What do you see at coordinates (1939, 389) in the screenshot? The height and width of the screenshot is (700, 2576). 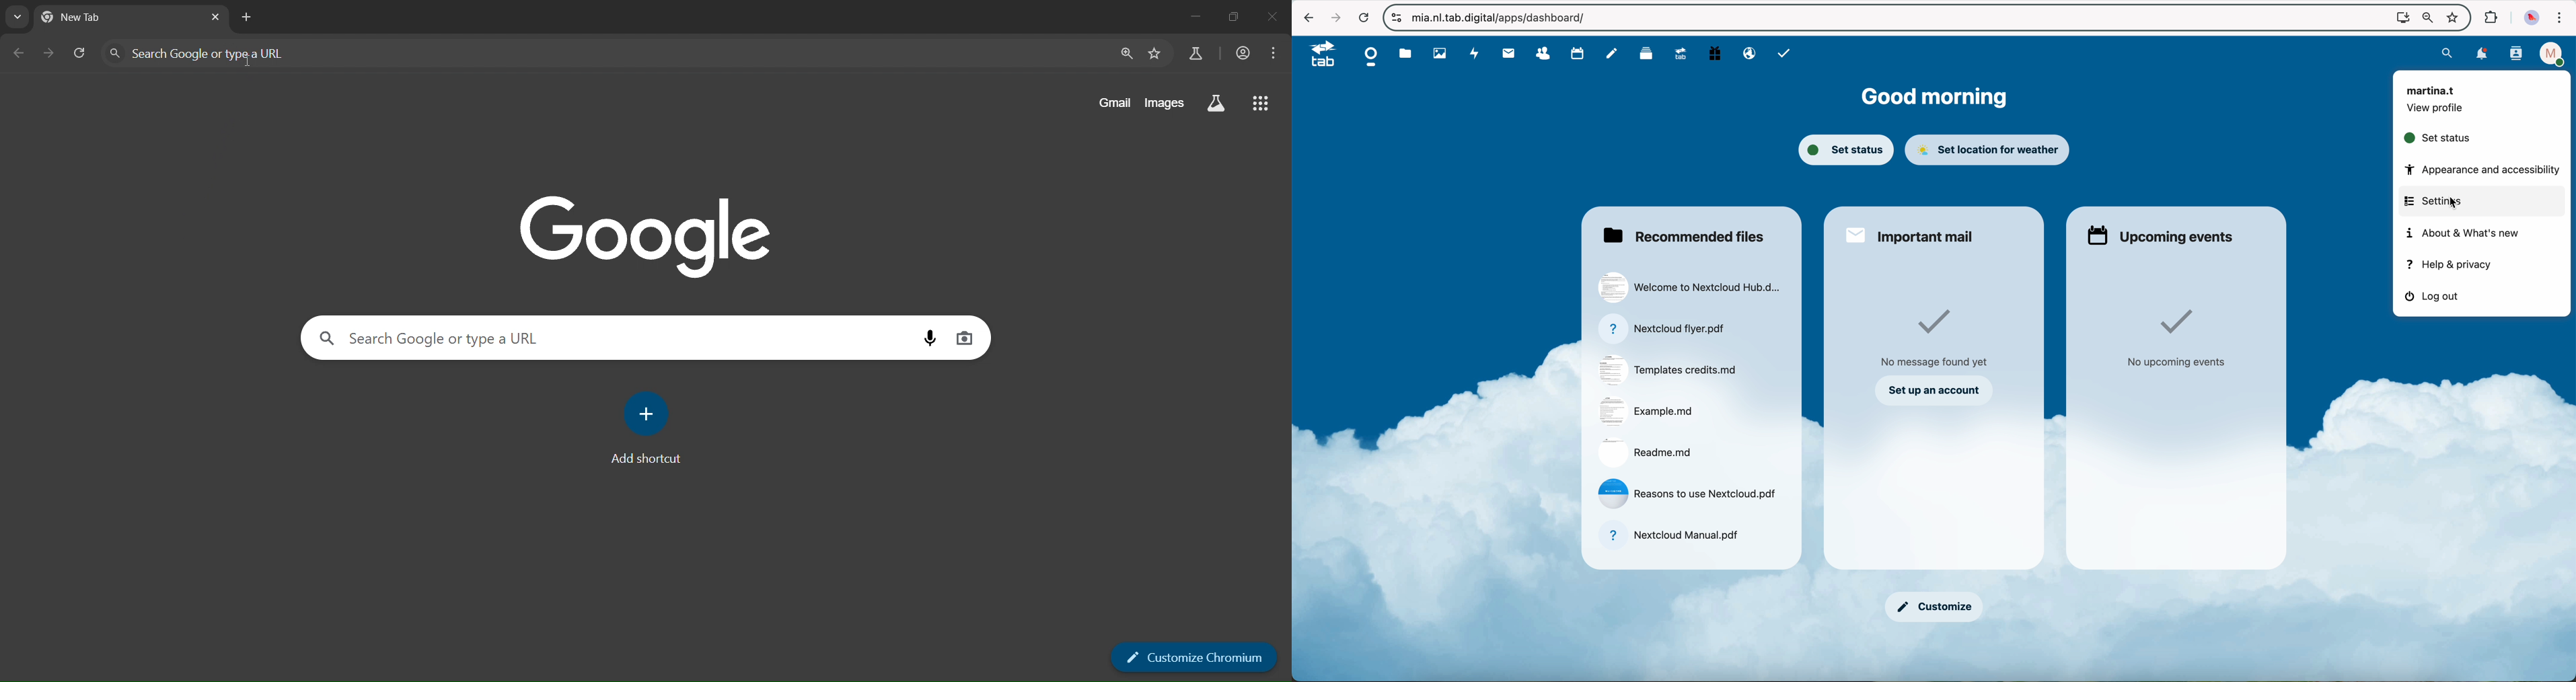 I see `set up an account` at bounding box center [1939, 389].